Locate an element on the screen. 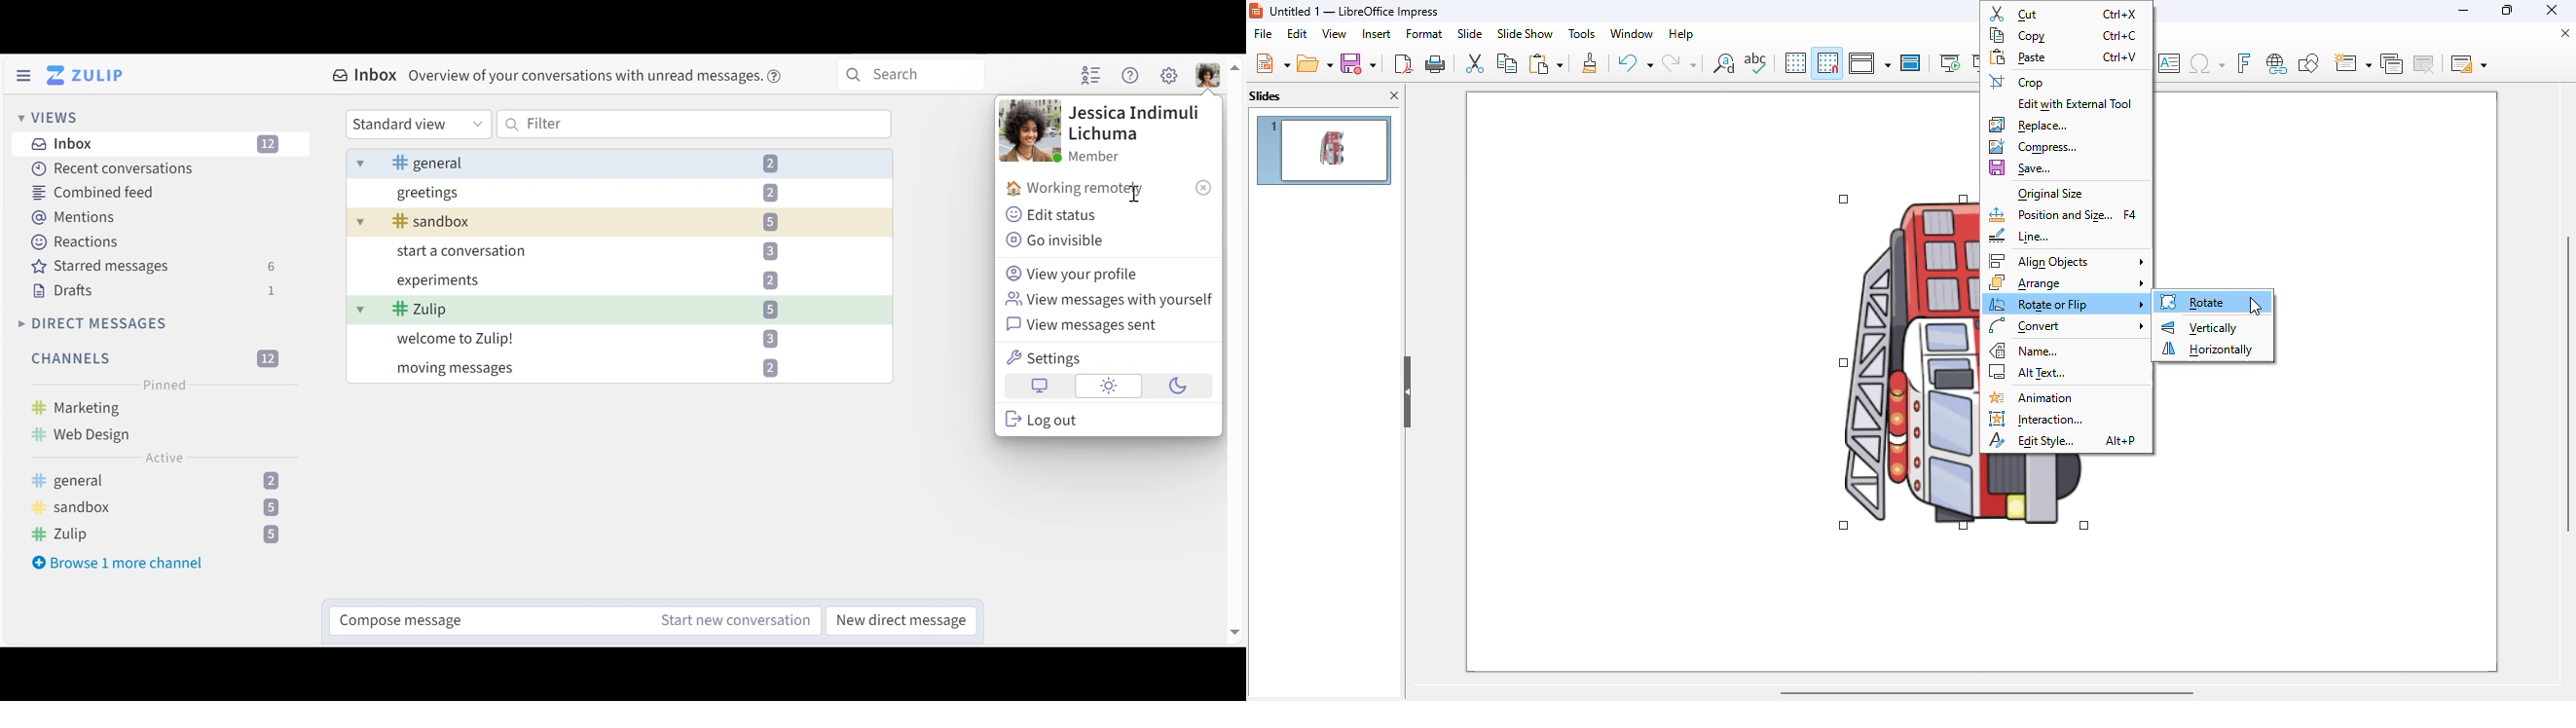 The height and width of the screenshot is (728, 2576). 5 is located at coordinates (772, 310).